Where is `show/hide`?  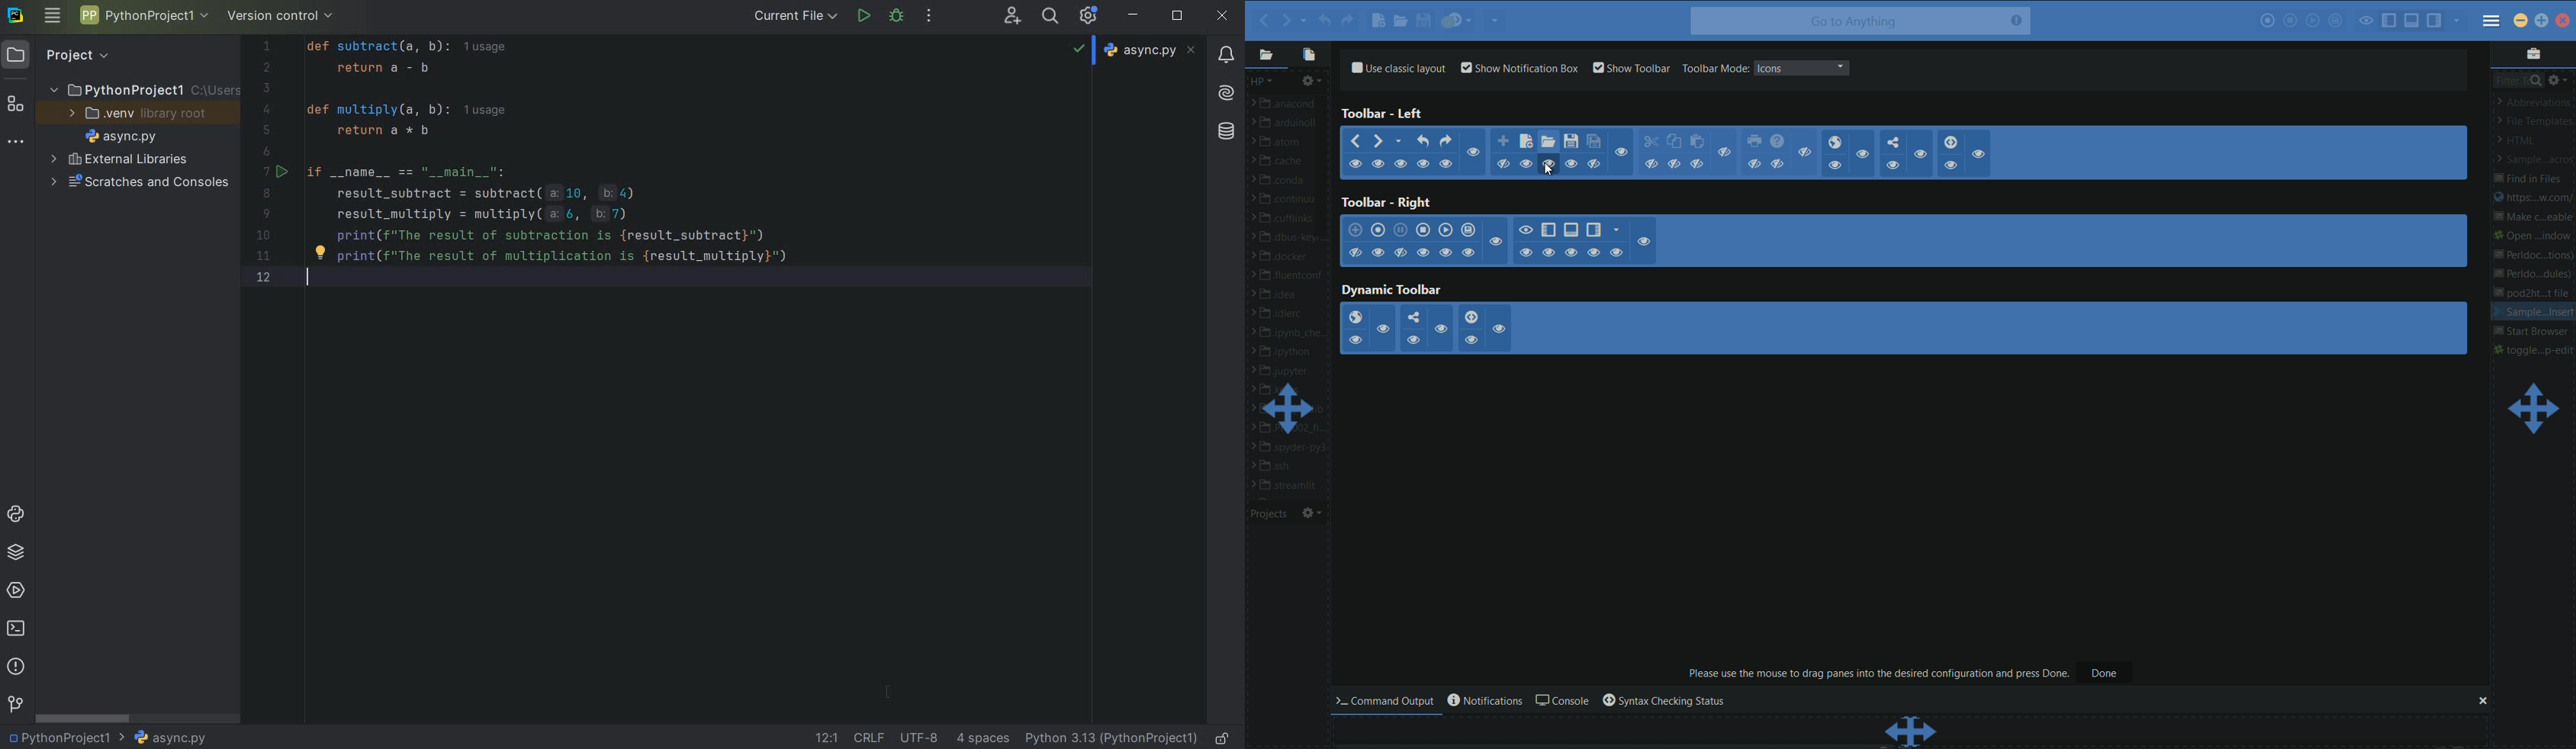 show/hide is located at coordinates (1981, 155).